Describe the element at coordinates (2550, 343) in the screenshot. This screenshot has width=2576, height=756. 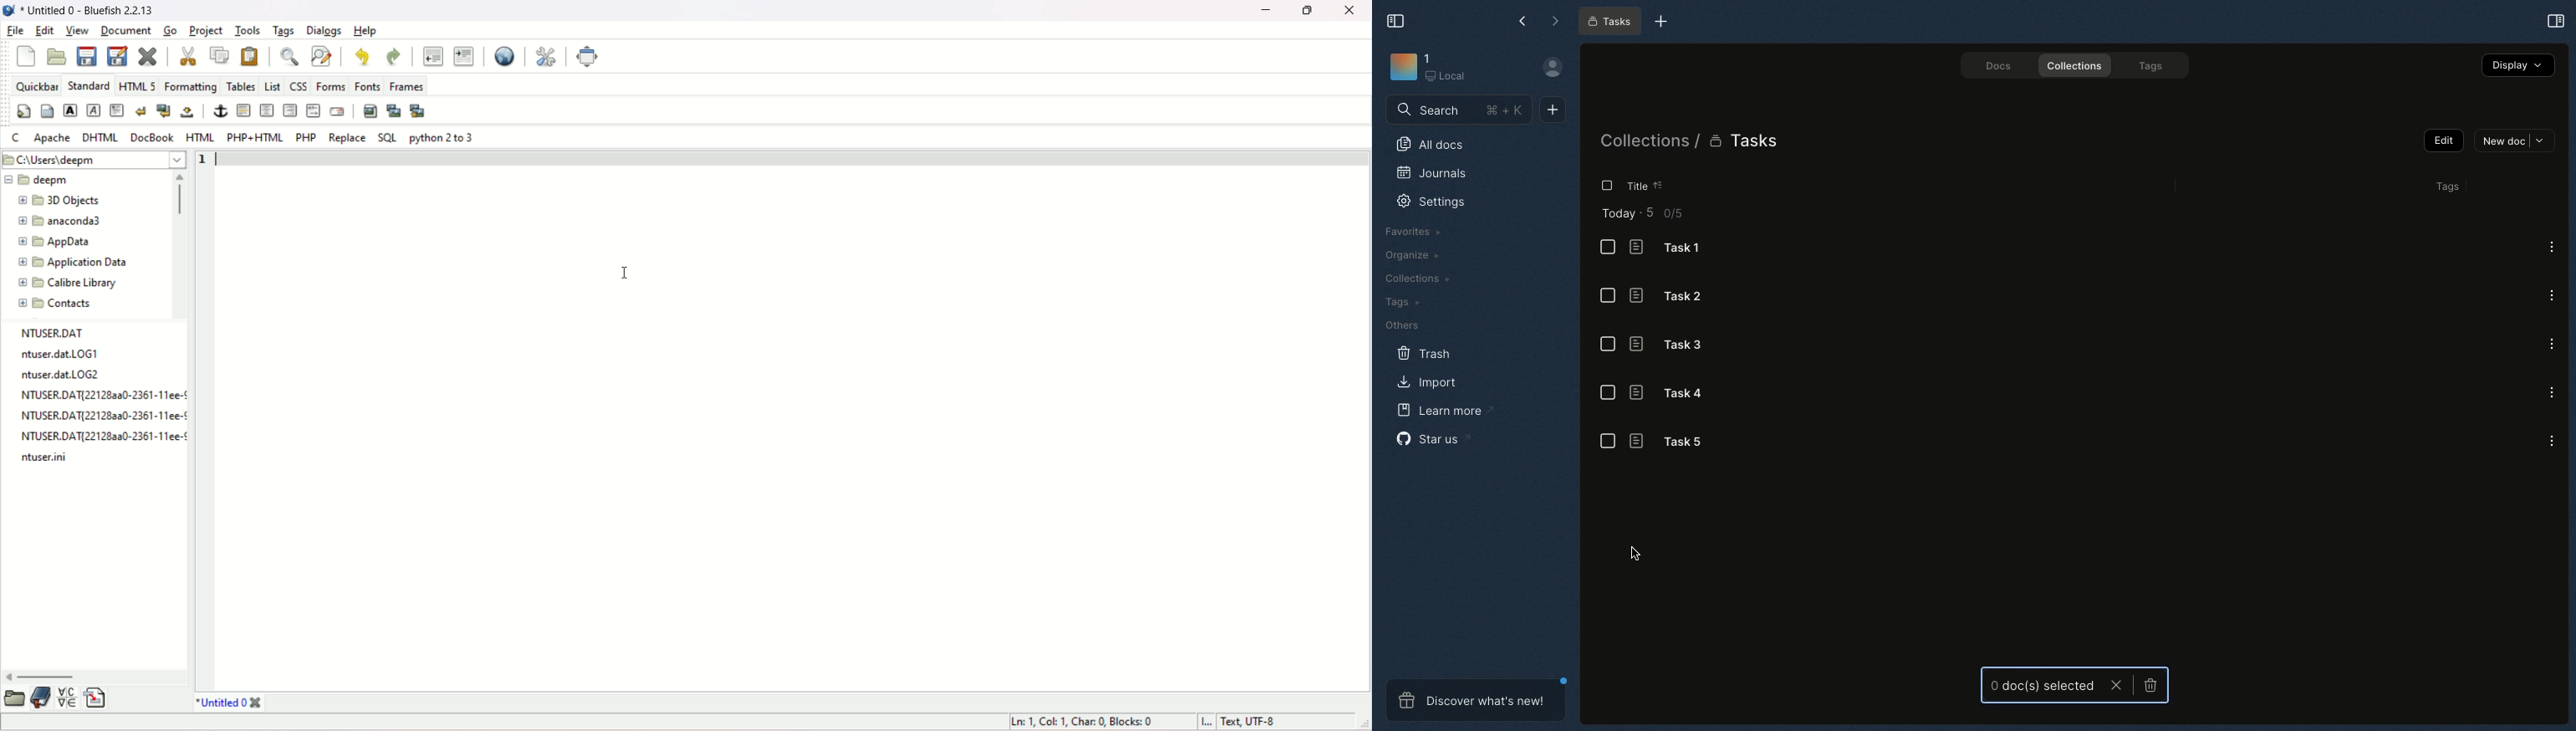
I see `Options` at that location.